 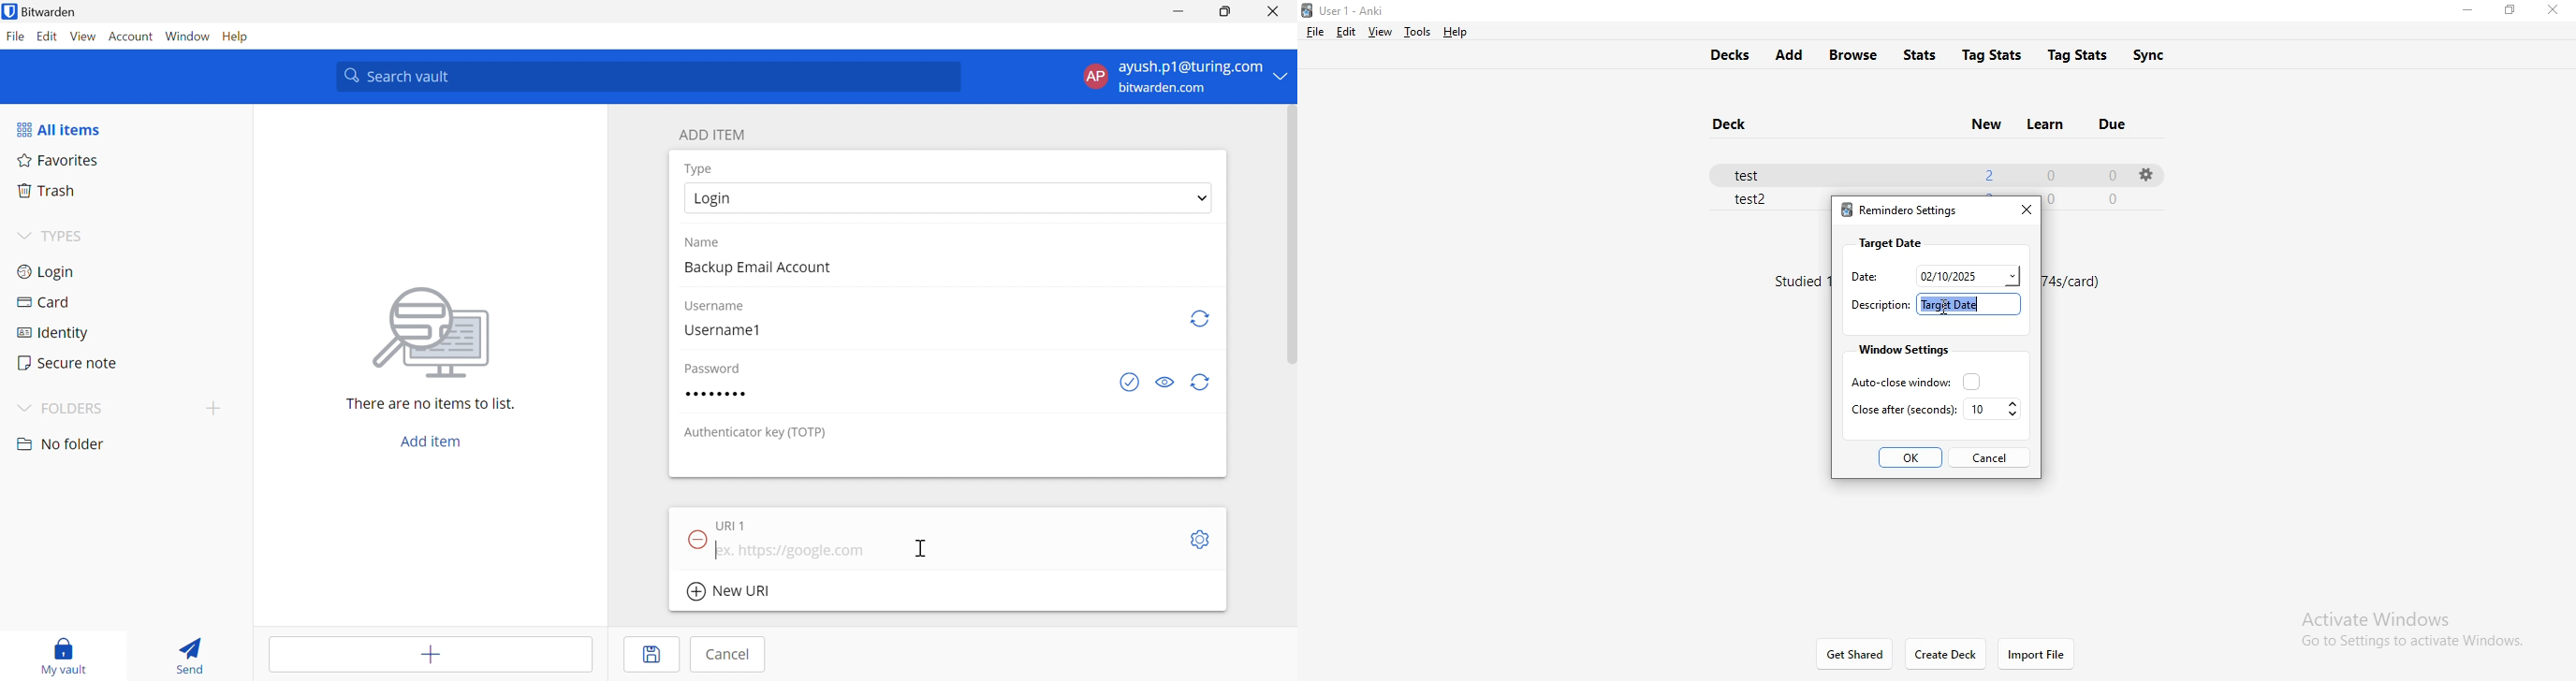 What do you see at coordinates (1163, 382) in the screenshot?
I see `Toggle visibility` at bounding box center [1163, 382].